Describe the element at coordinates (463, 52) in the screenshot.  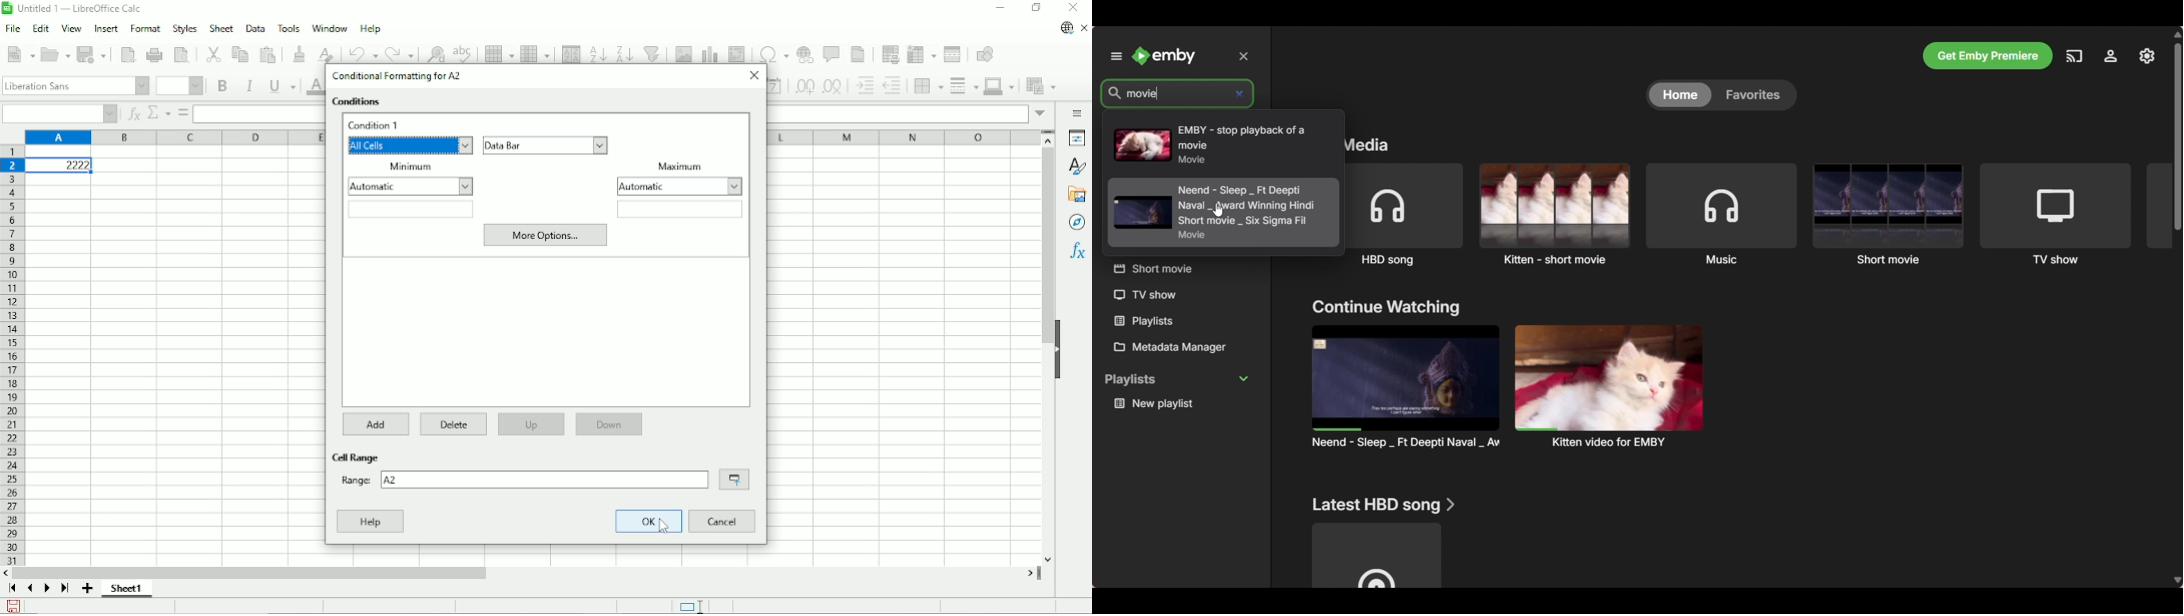
I see `Spell check` at that location.